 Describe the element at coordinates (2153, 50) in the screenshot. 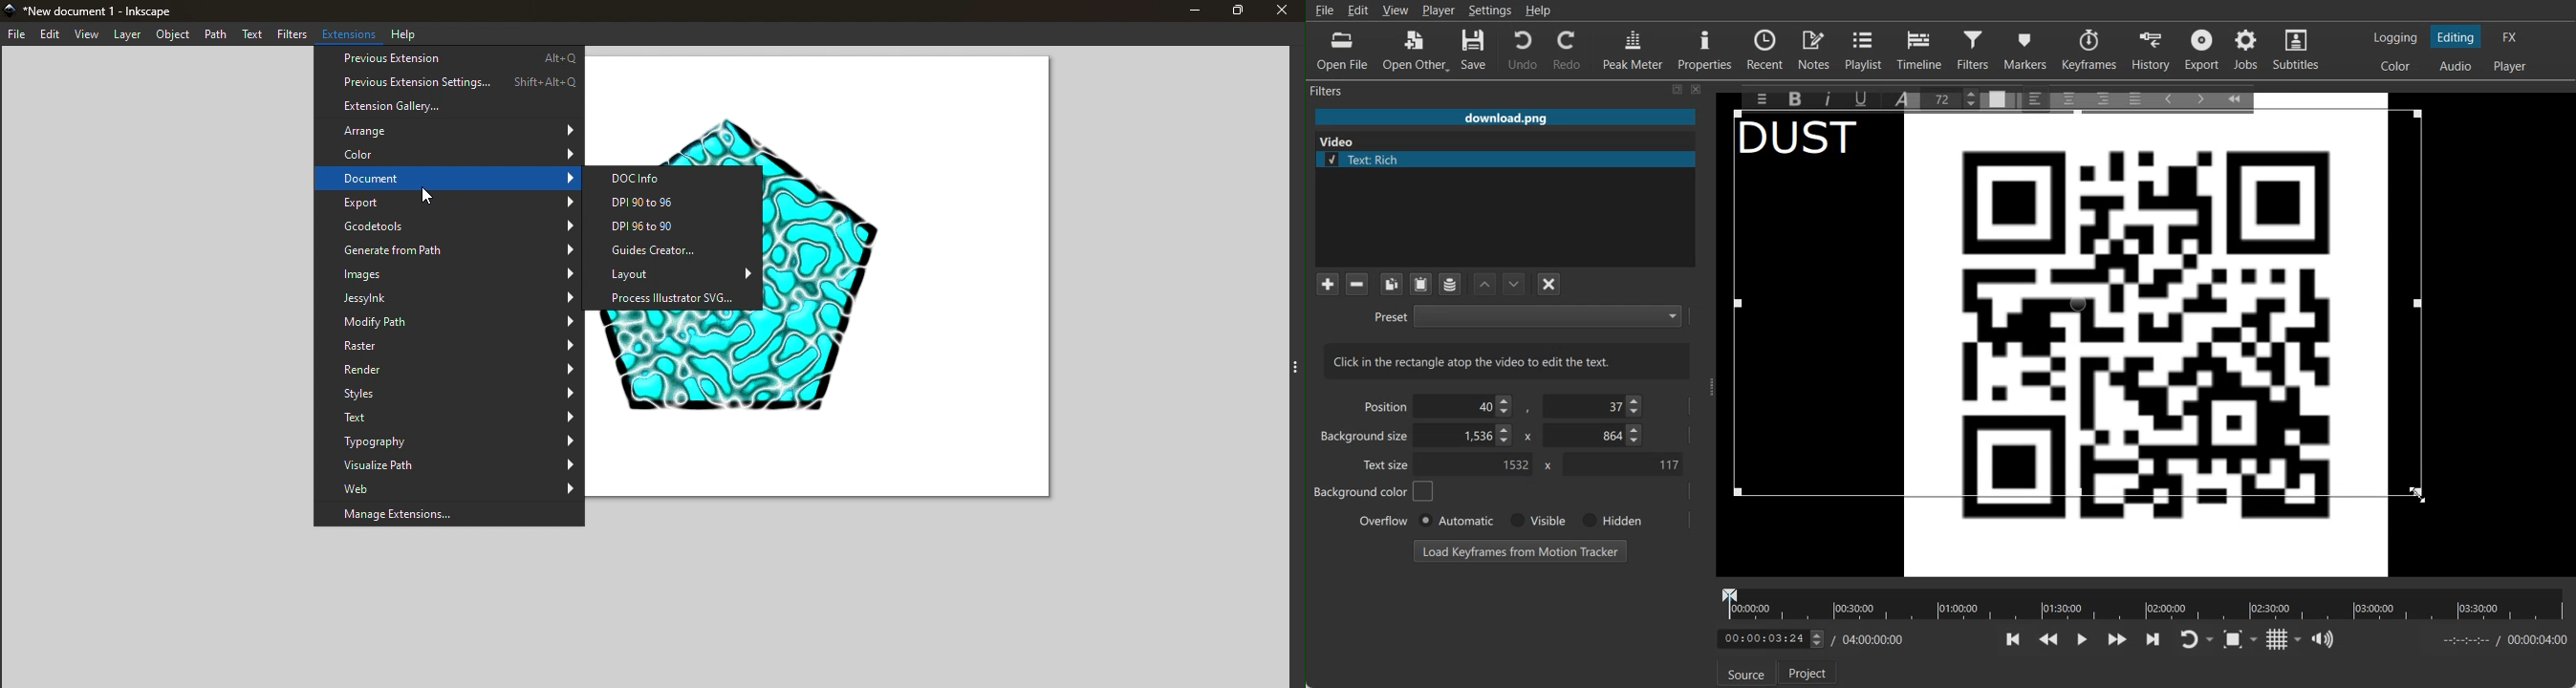

I see `History` at that location.